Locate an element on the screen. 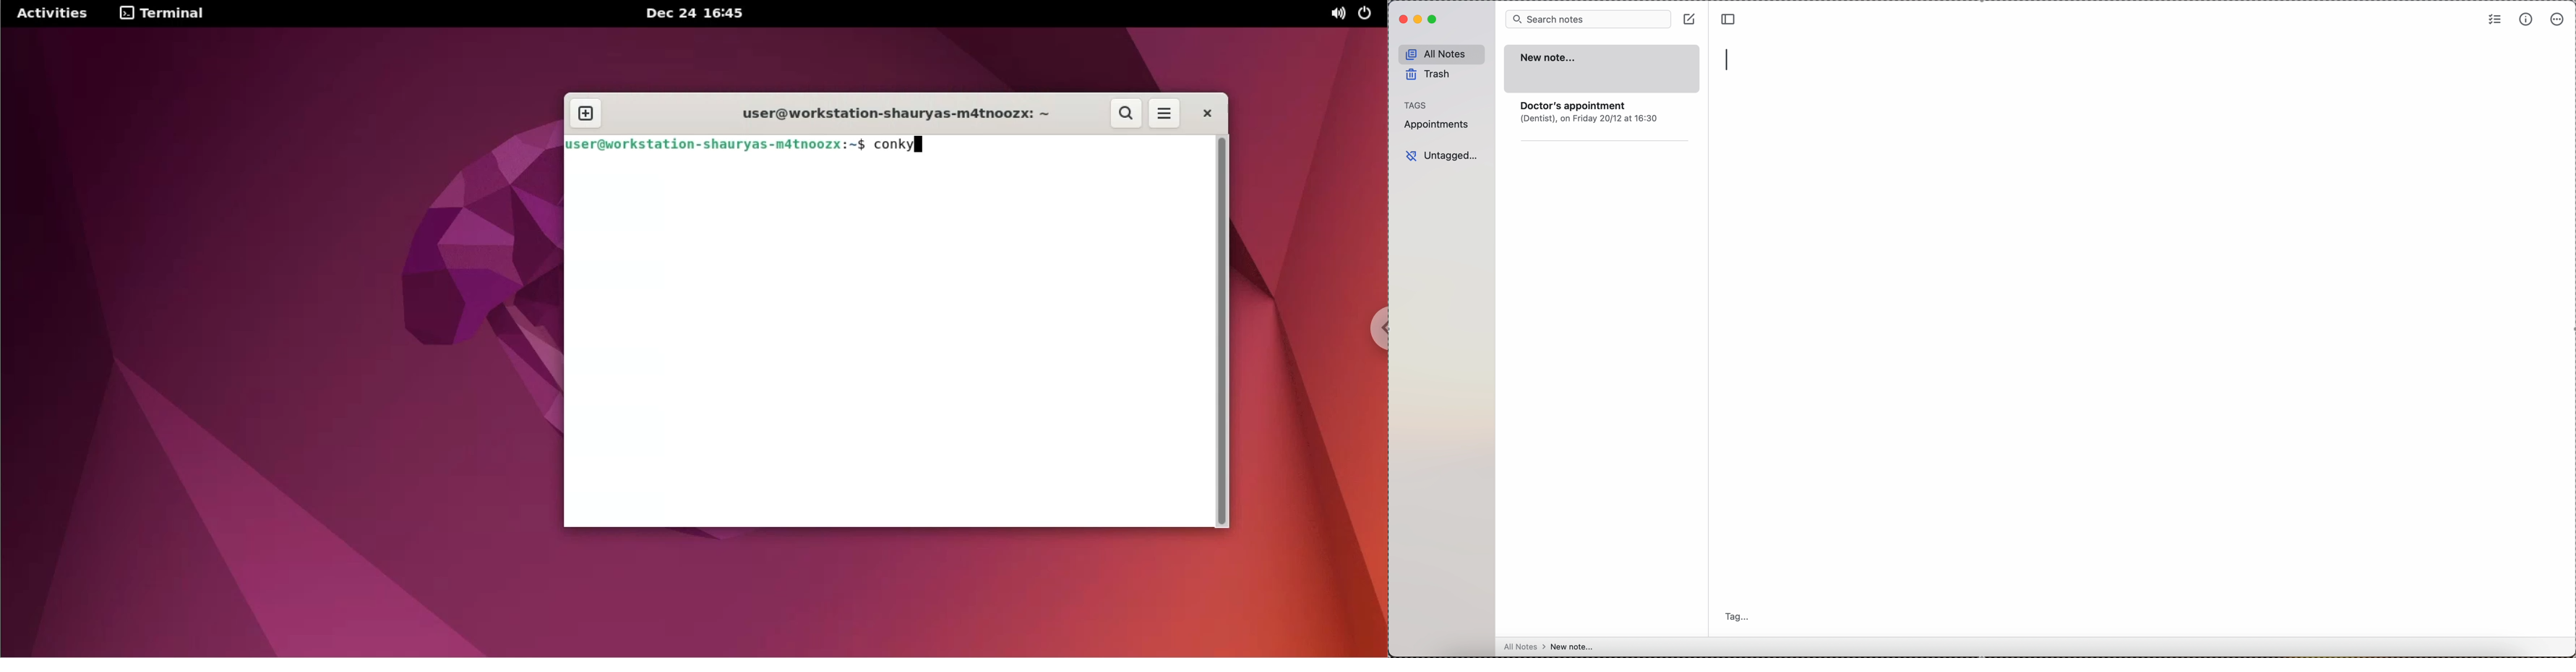 The image size is (2576, 672). search bar is located at coordinates (1588, 19).